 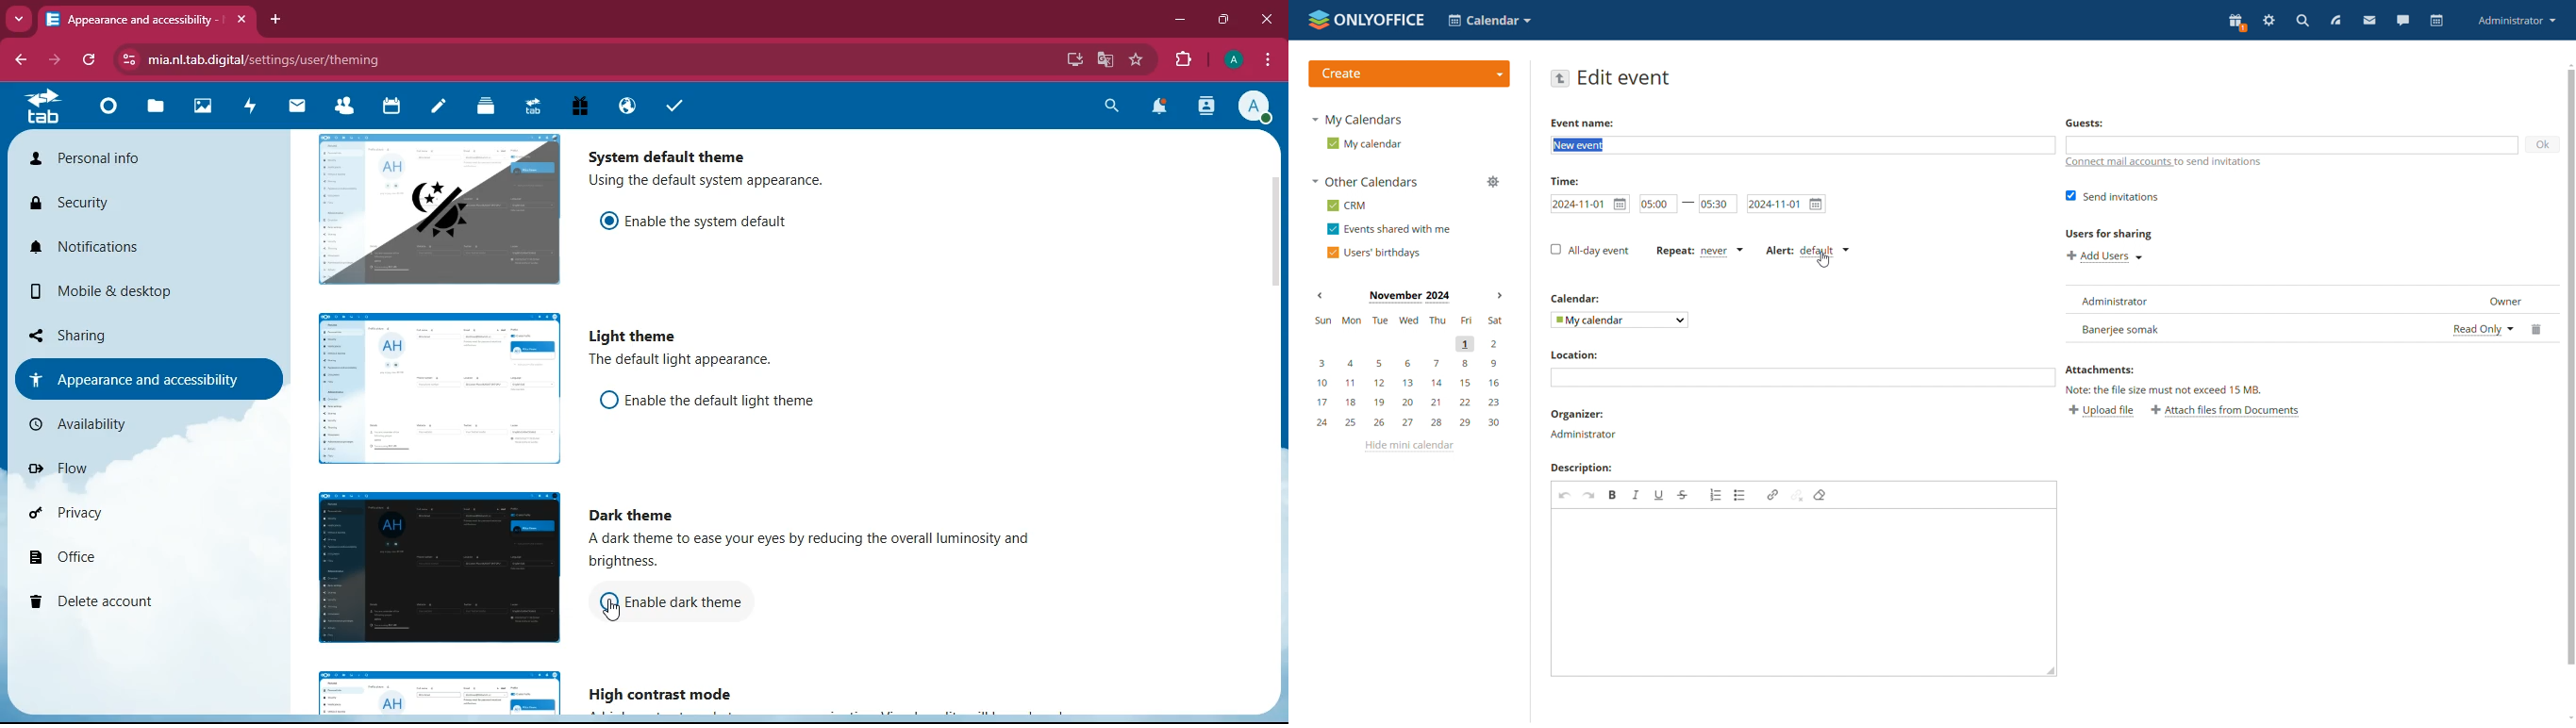 I want to click on office, so click(x=130, y=560).